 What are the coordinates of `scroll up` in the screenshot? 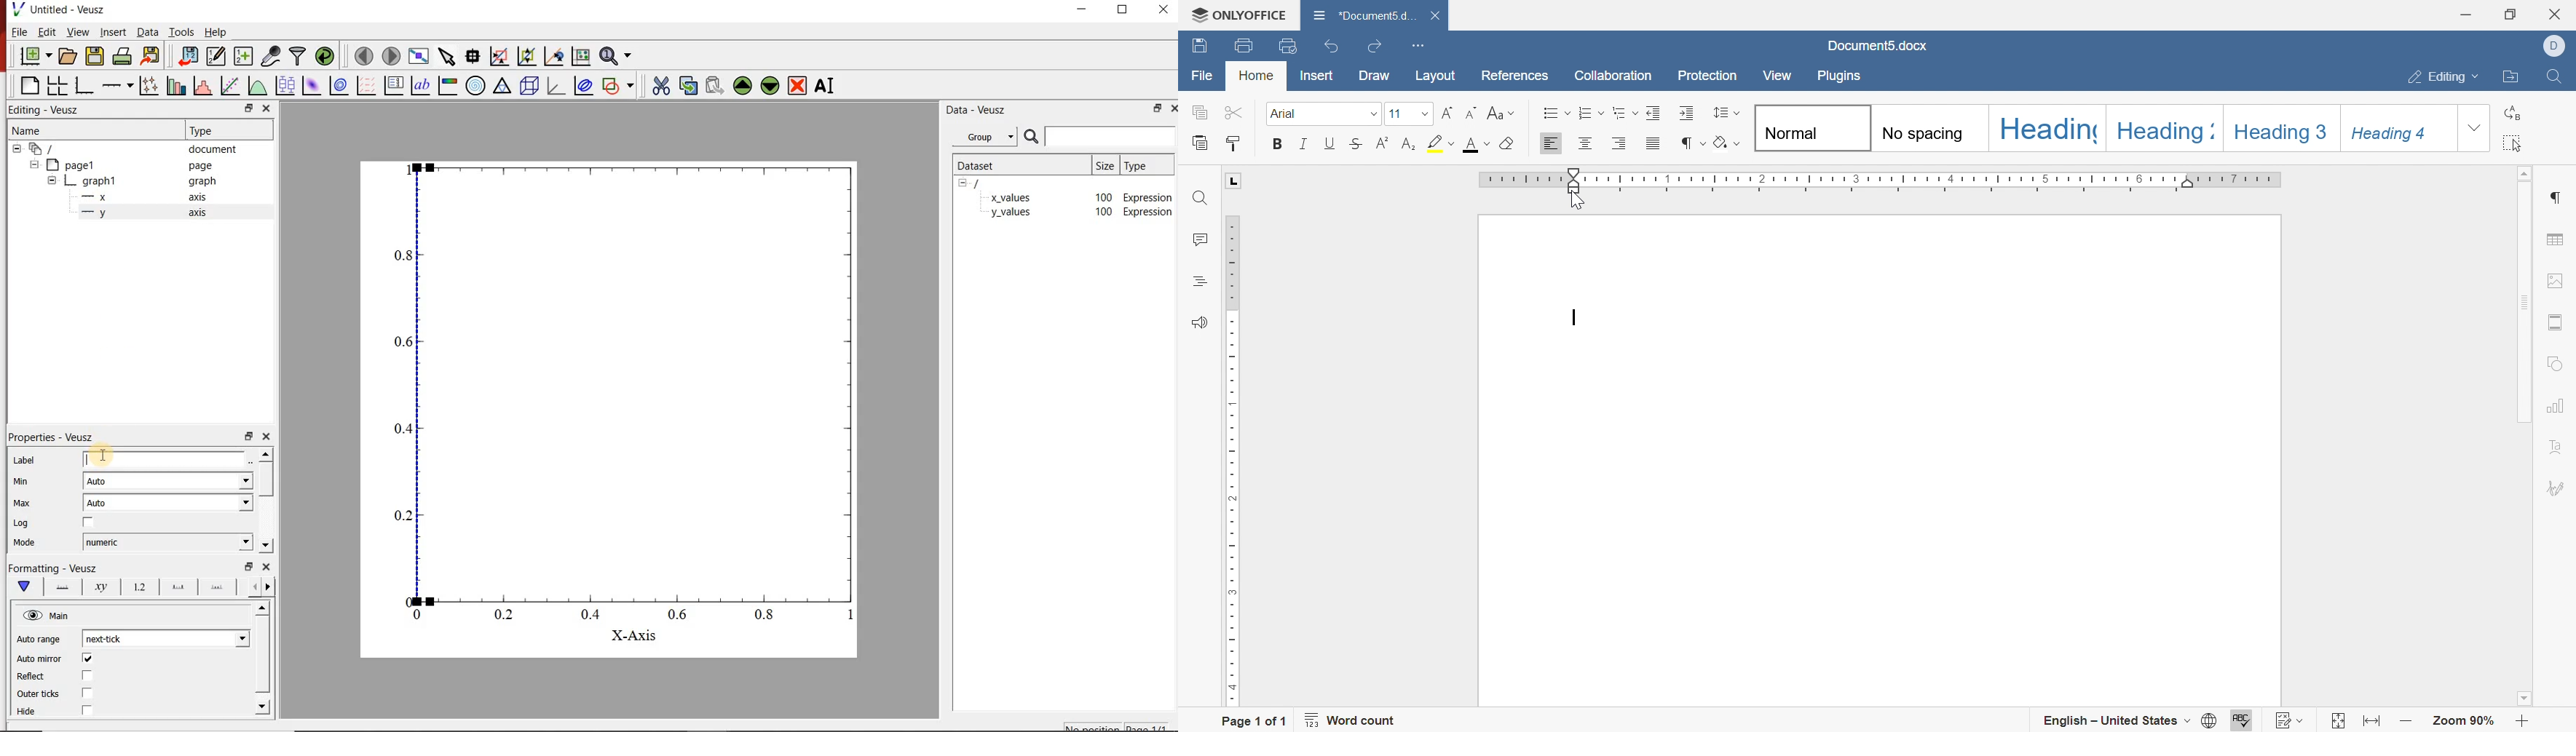 It's located at (2527, 171).